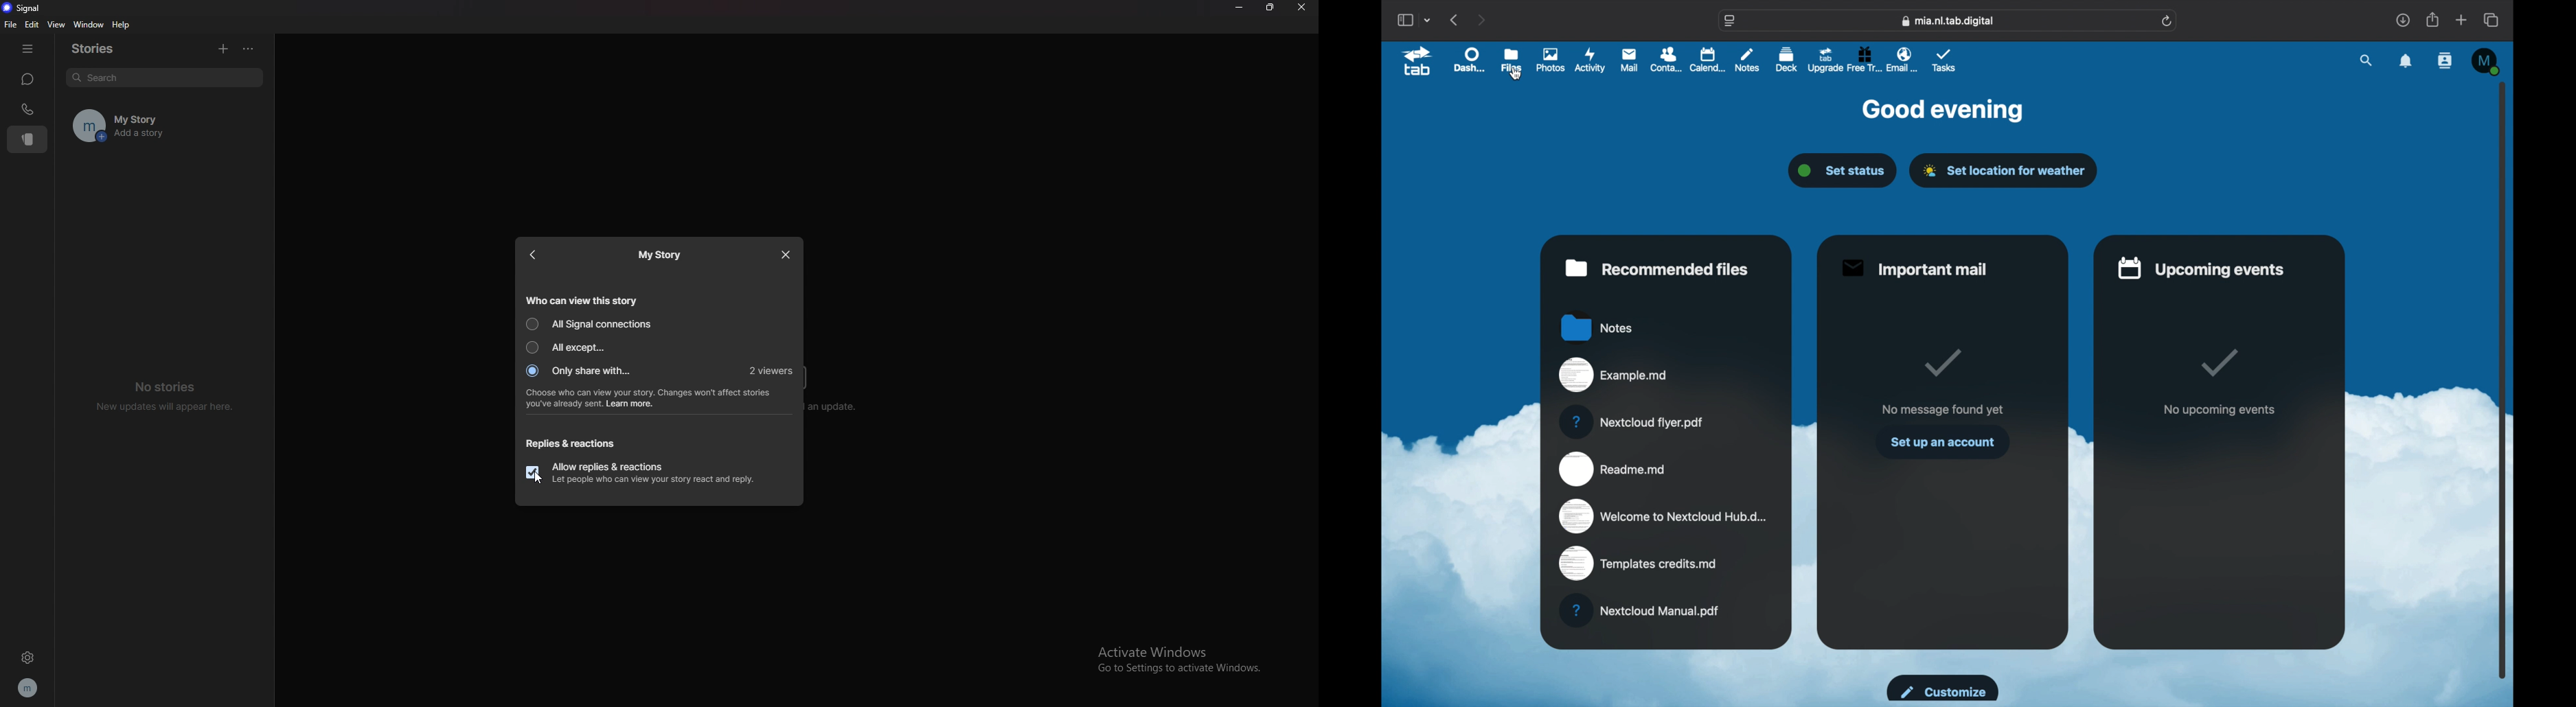  I want to click on cursor, so click(538, 477).